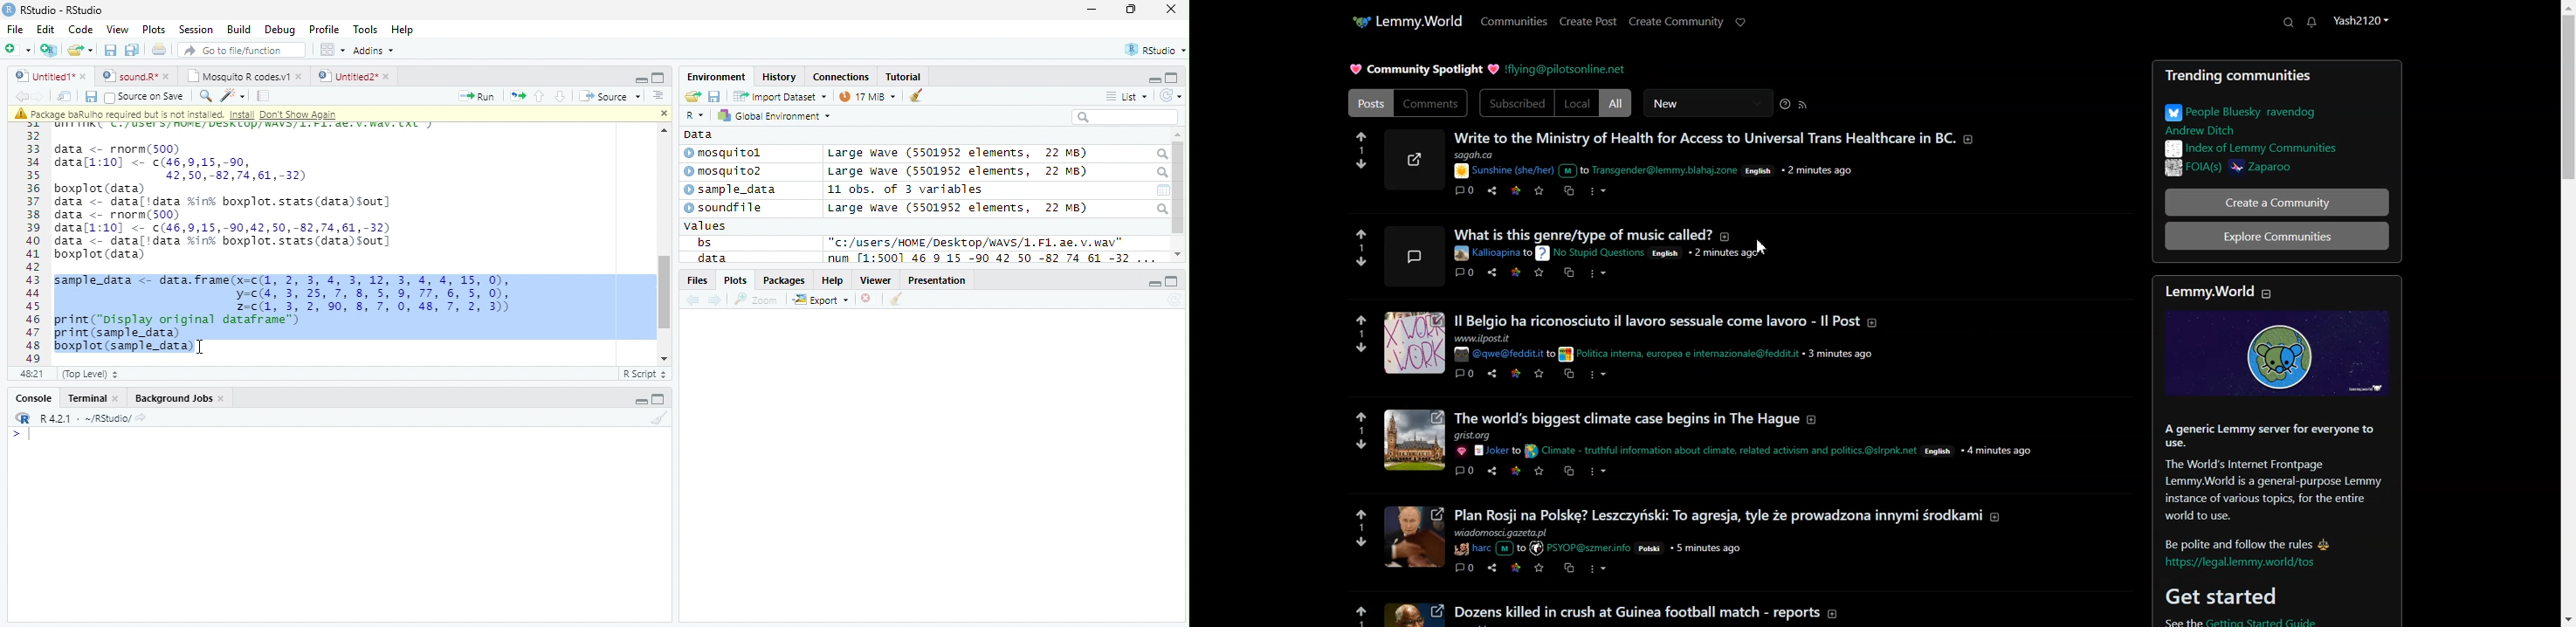  I want to click on copy, so click(1572, 376).